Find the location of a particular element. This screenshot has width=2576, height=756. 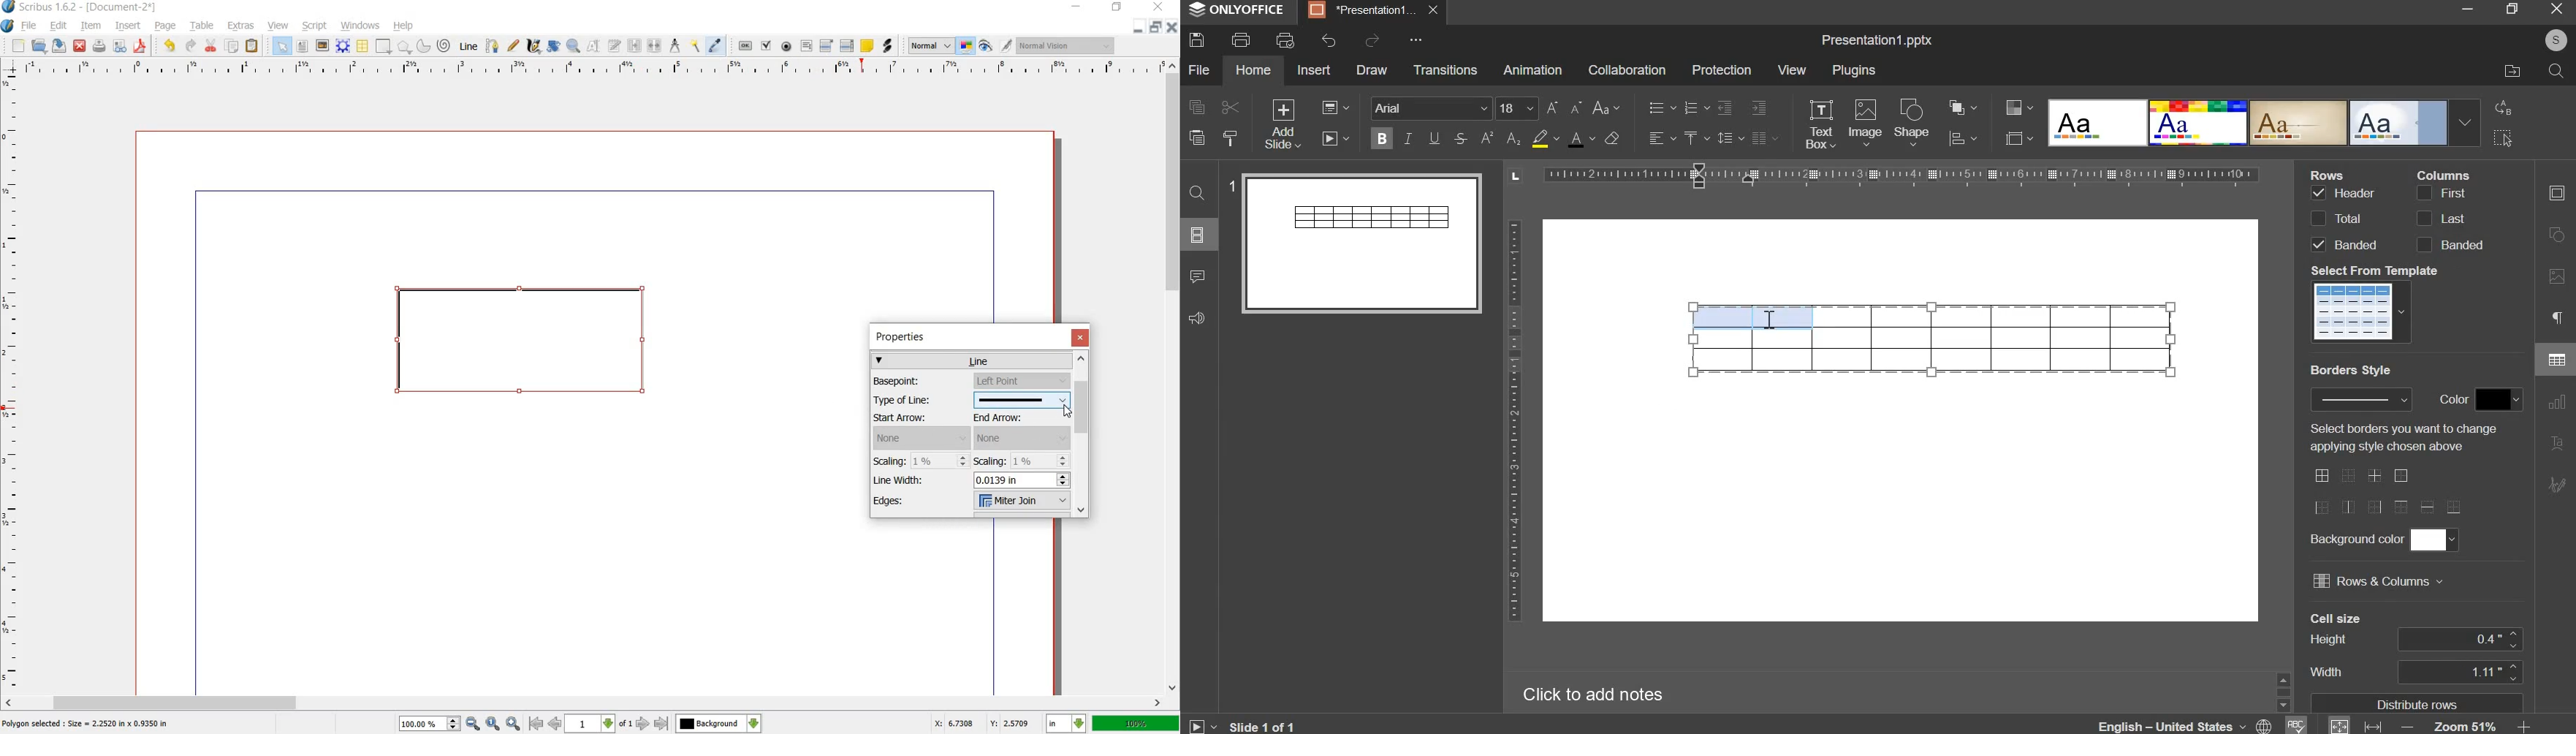

chart settings is located at coordinates (1963, 138).